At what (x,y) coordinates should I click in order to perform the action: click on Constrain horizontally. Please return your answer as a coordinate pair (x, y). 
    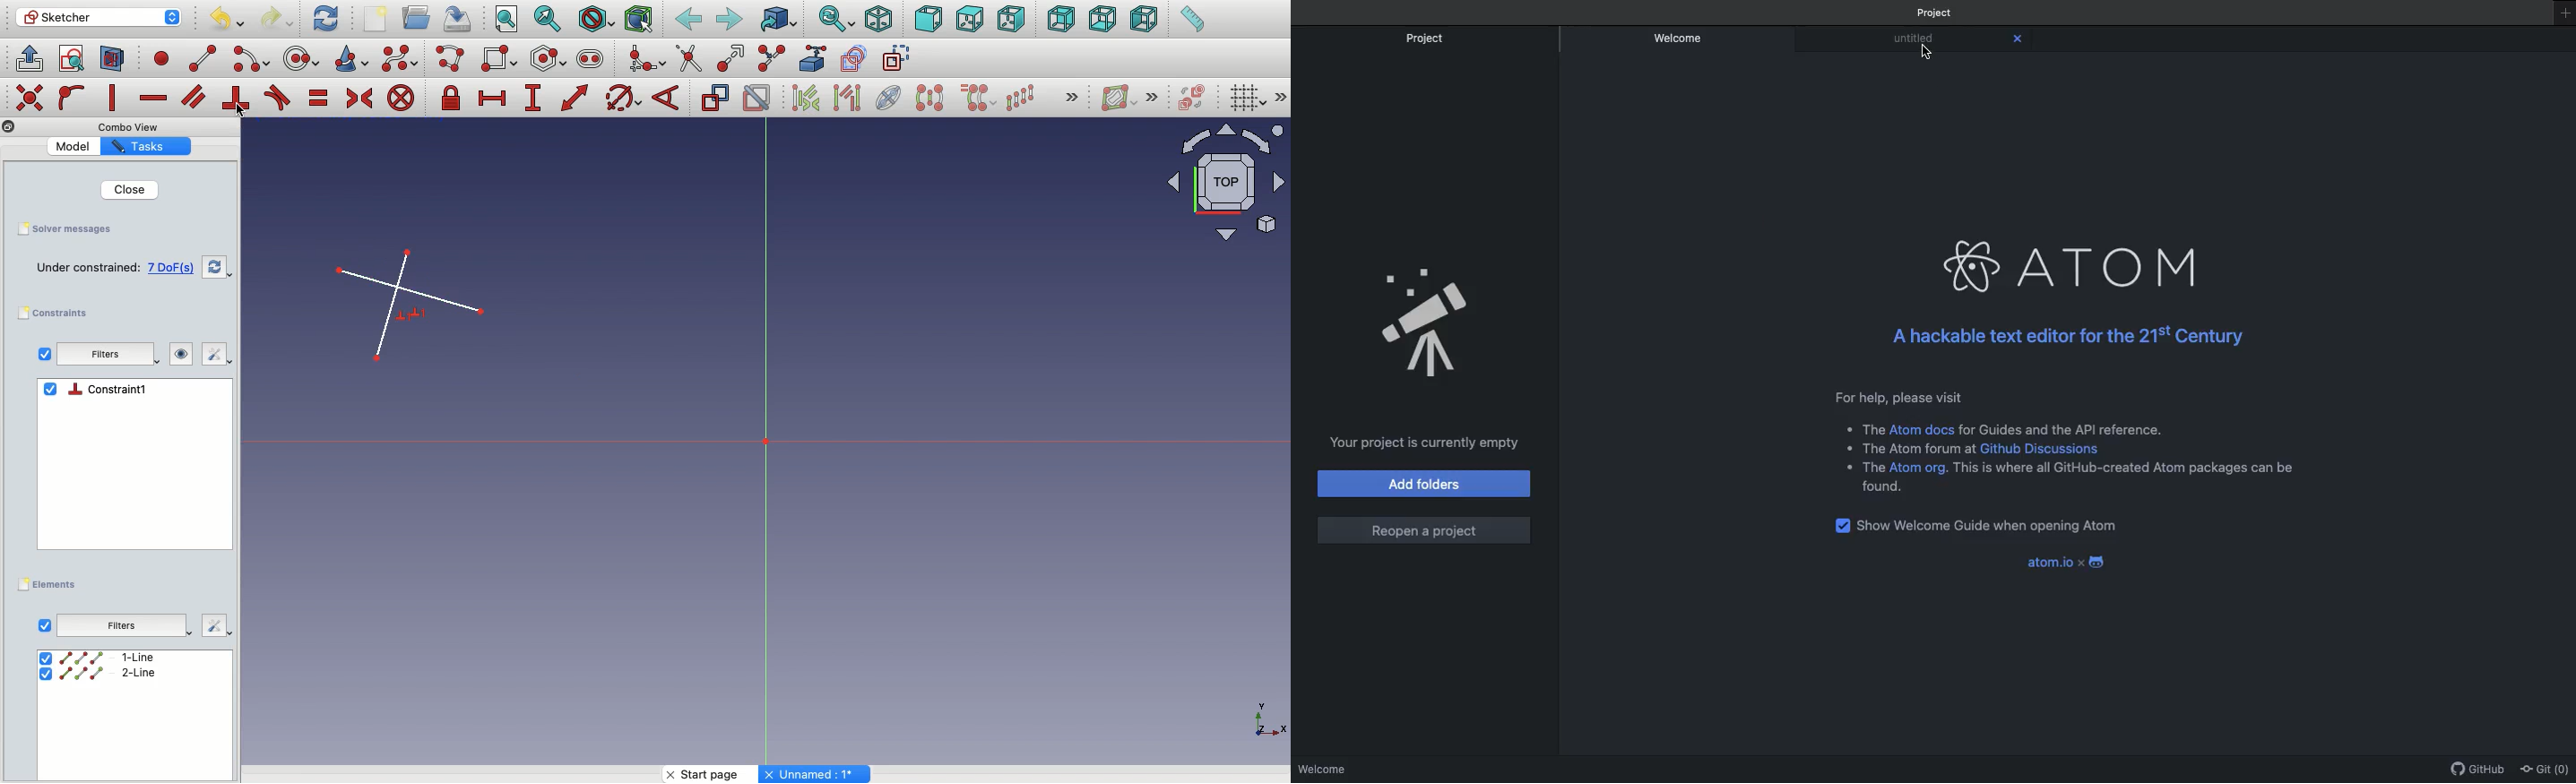
    Looking at the image, I should click on (152, 99).